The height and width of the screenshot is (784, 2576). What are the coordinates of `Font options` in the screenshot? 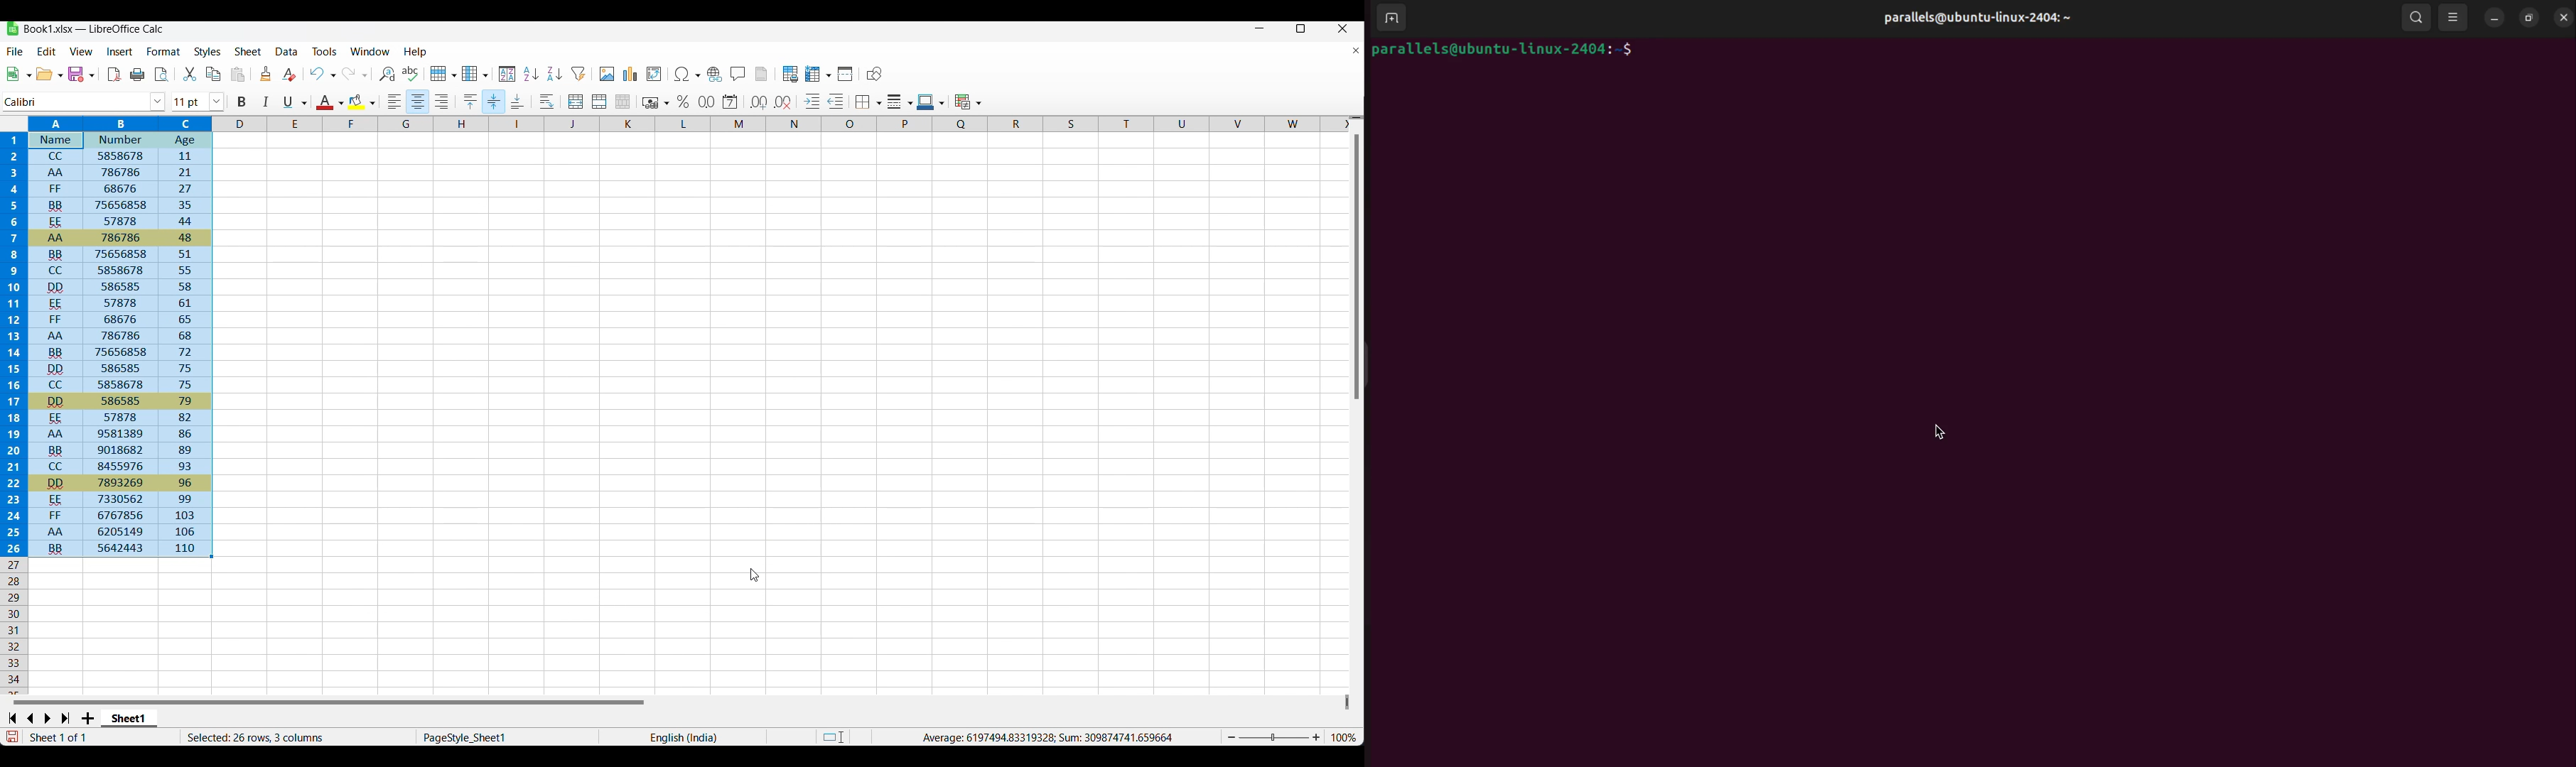 It's located at (158, 102).